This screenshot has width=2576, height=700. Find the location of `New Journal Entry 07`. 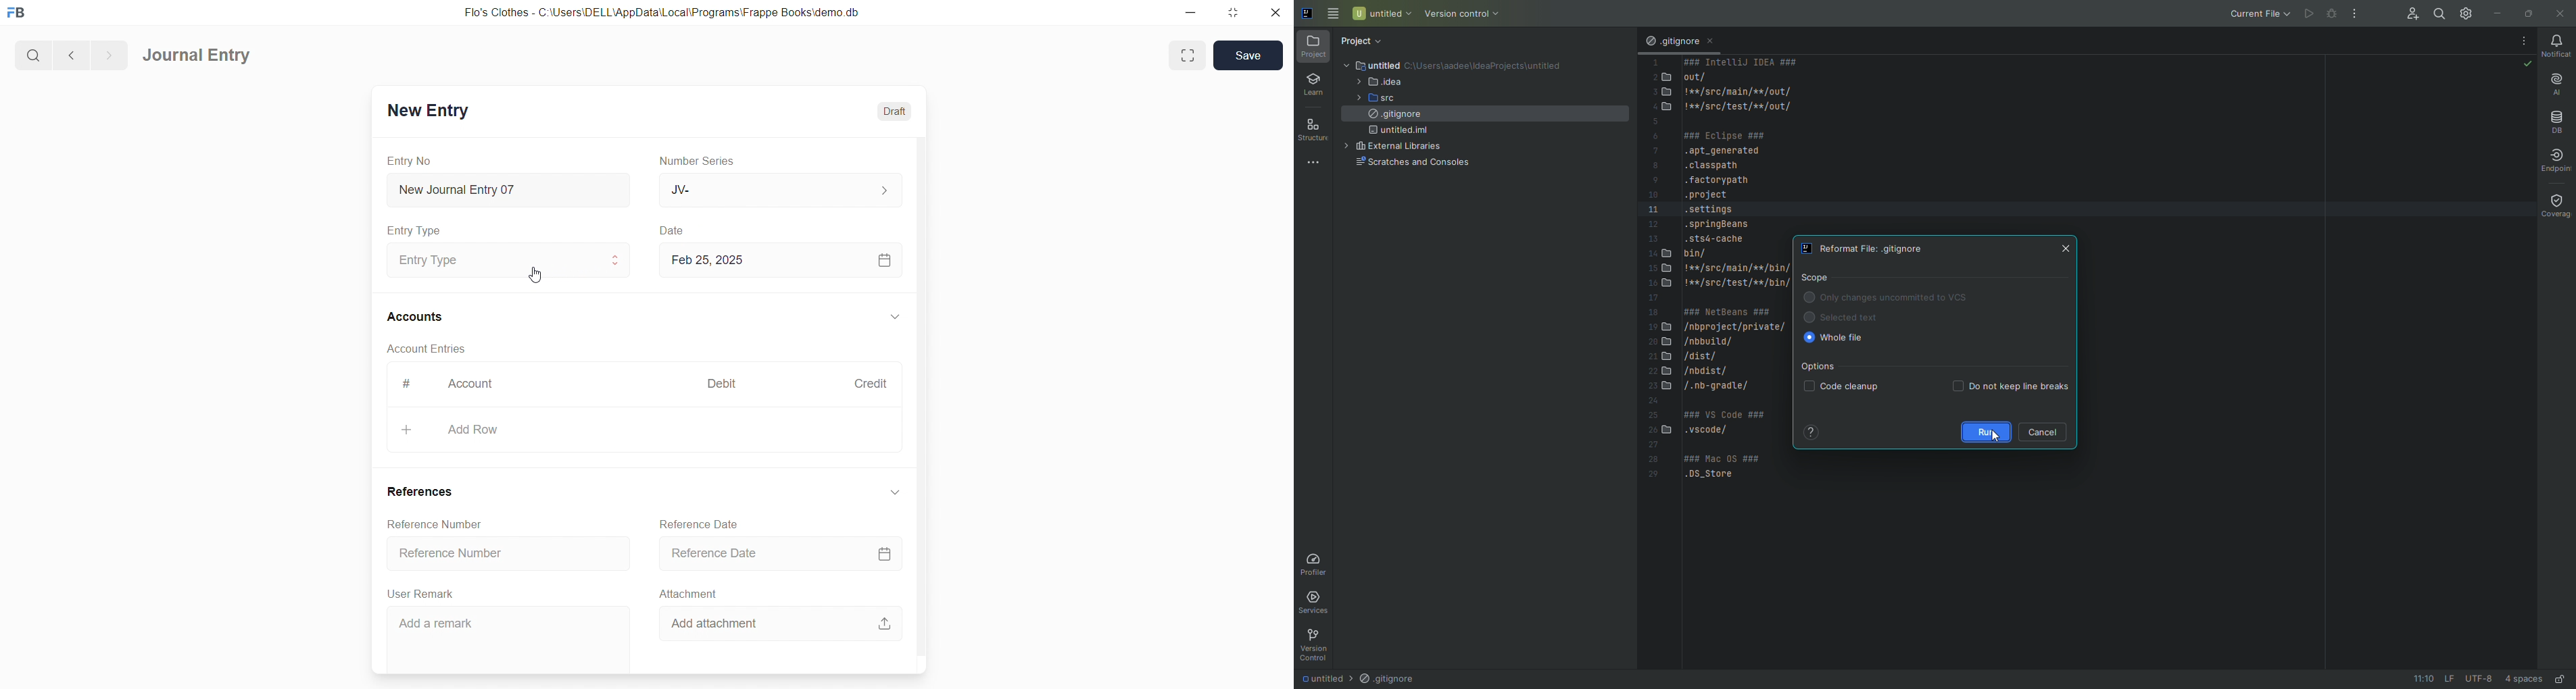

New Journal Entry 07 is located at coordinates (510, 186).